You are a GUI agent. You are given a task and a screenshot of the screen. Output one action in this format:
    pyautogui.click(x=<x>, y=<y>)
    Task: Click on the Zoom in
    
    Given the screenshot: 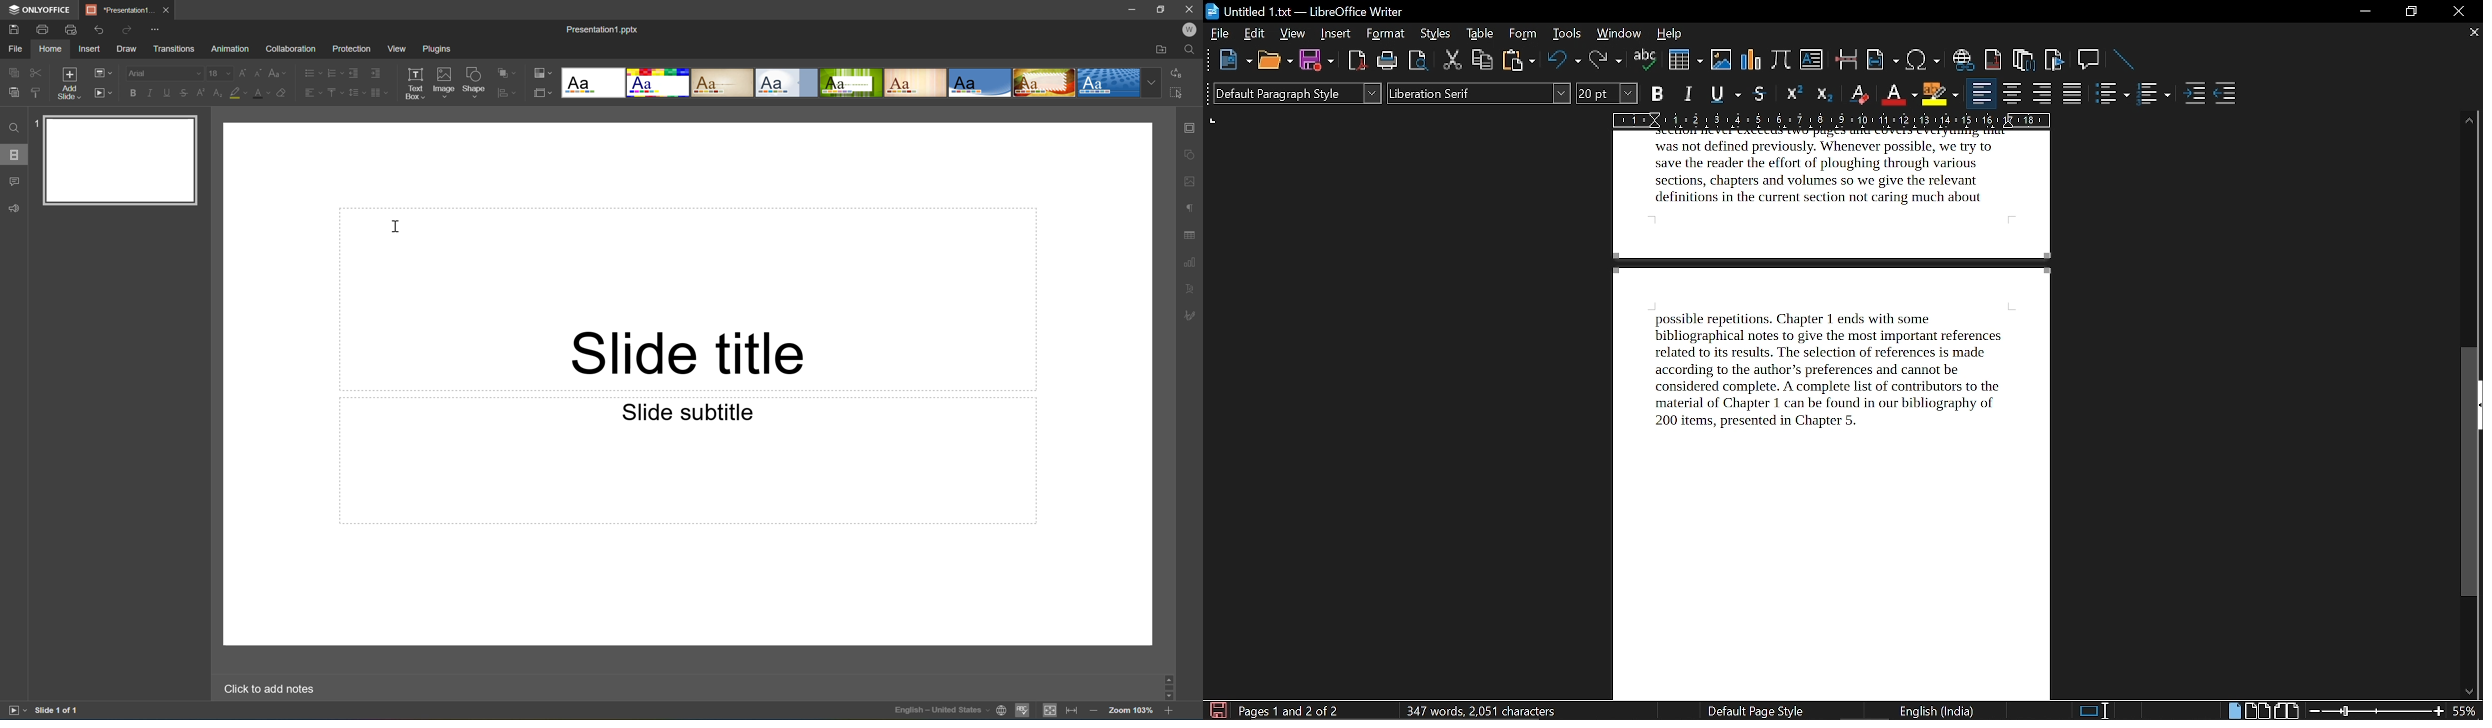 What is the action you would take?
    pyautogui.click(x=1169, y=713)
    